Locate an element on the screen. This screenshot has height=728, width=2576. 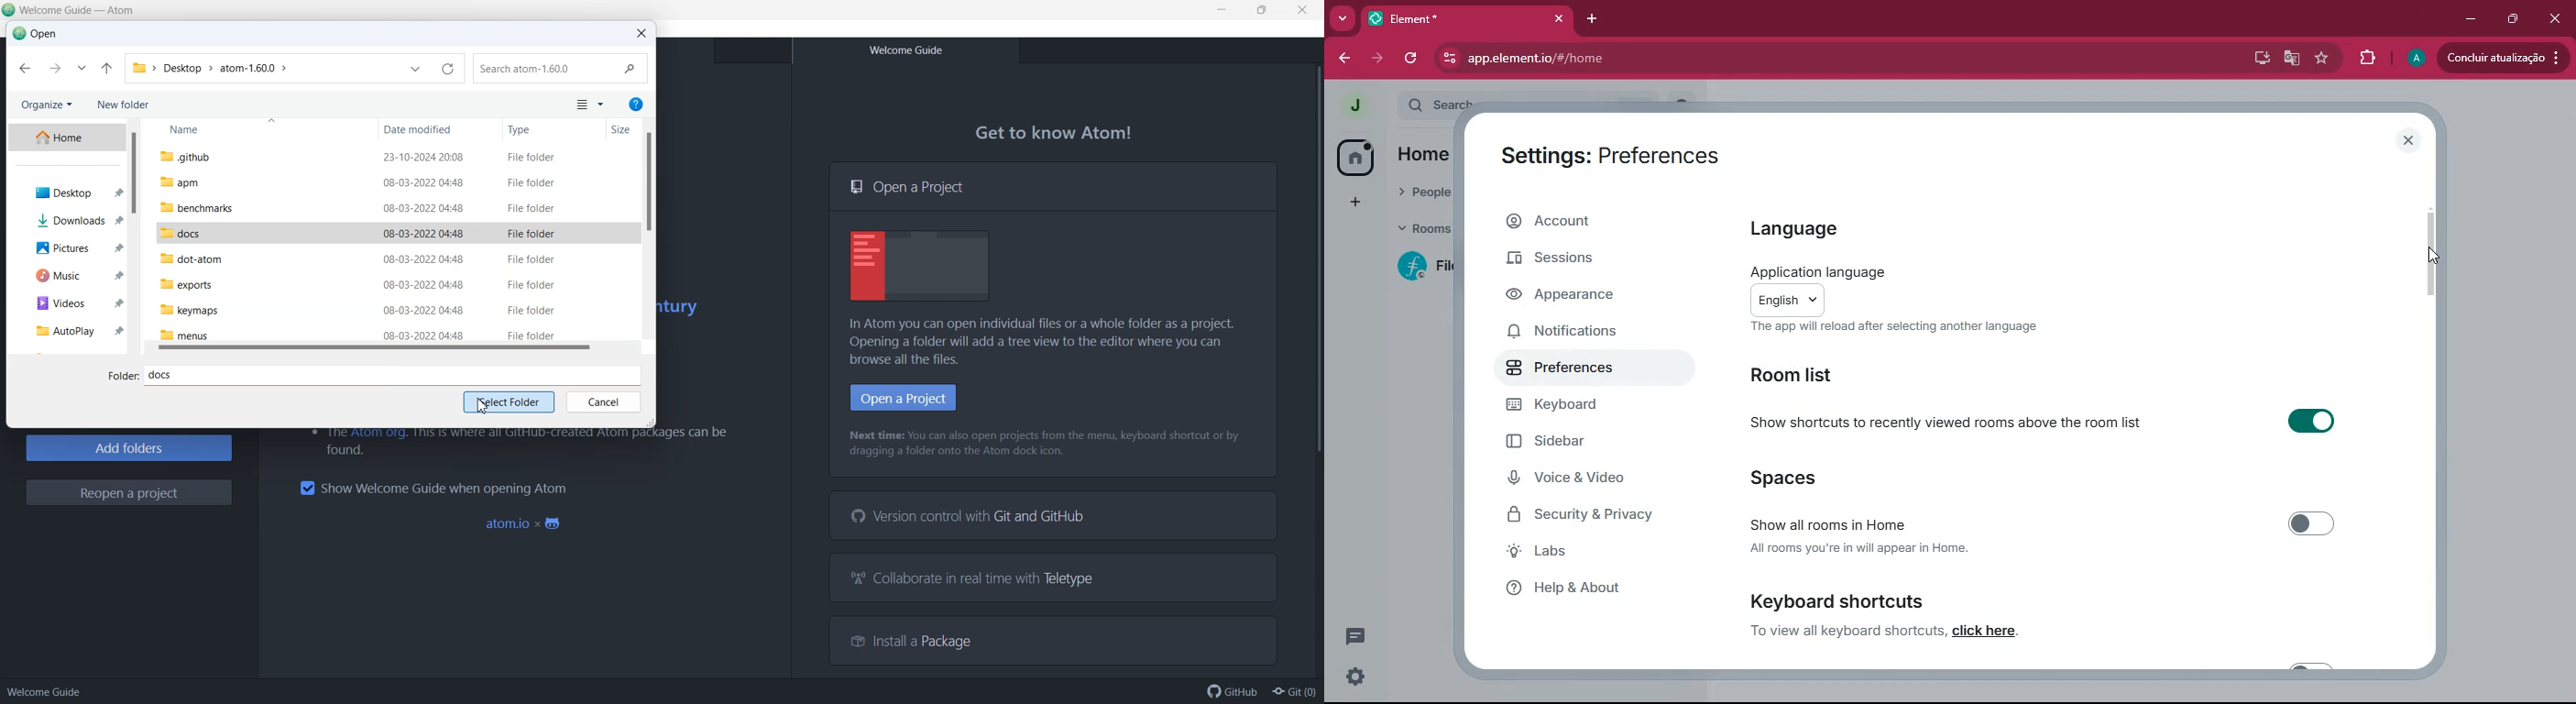
help is located at coordinates (1591, 588).